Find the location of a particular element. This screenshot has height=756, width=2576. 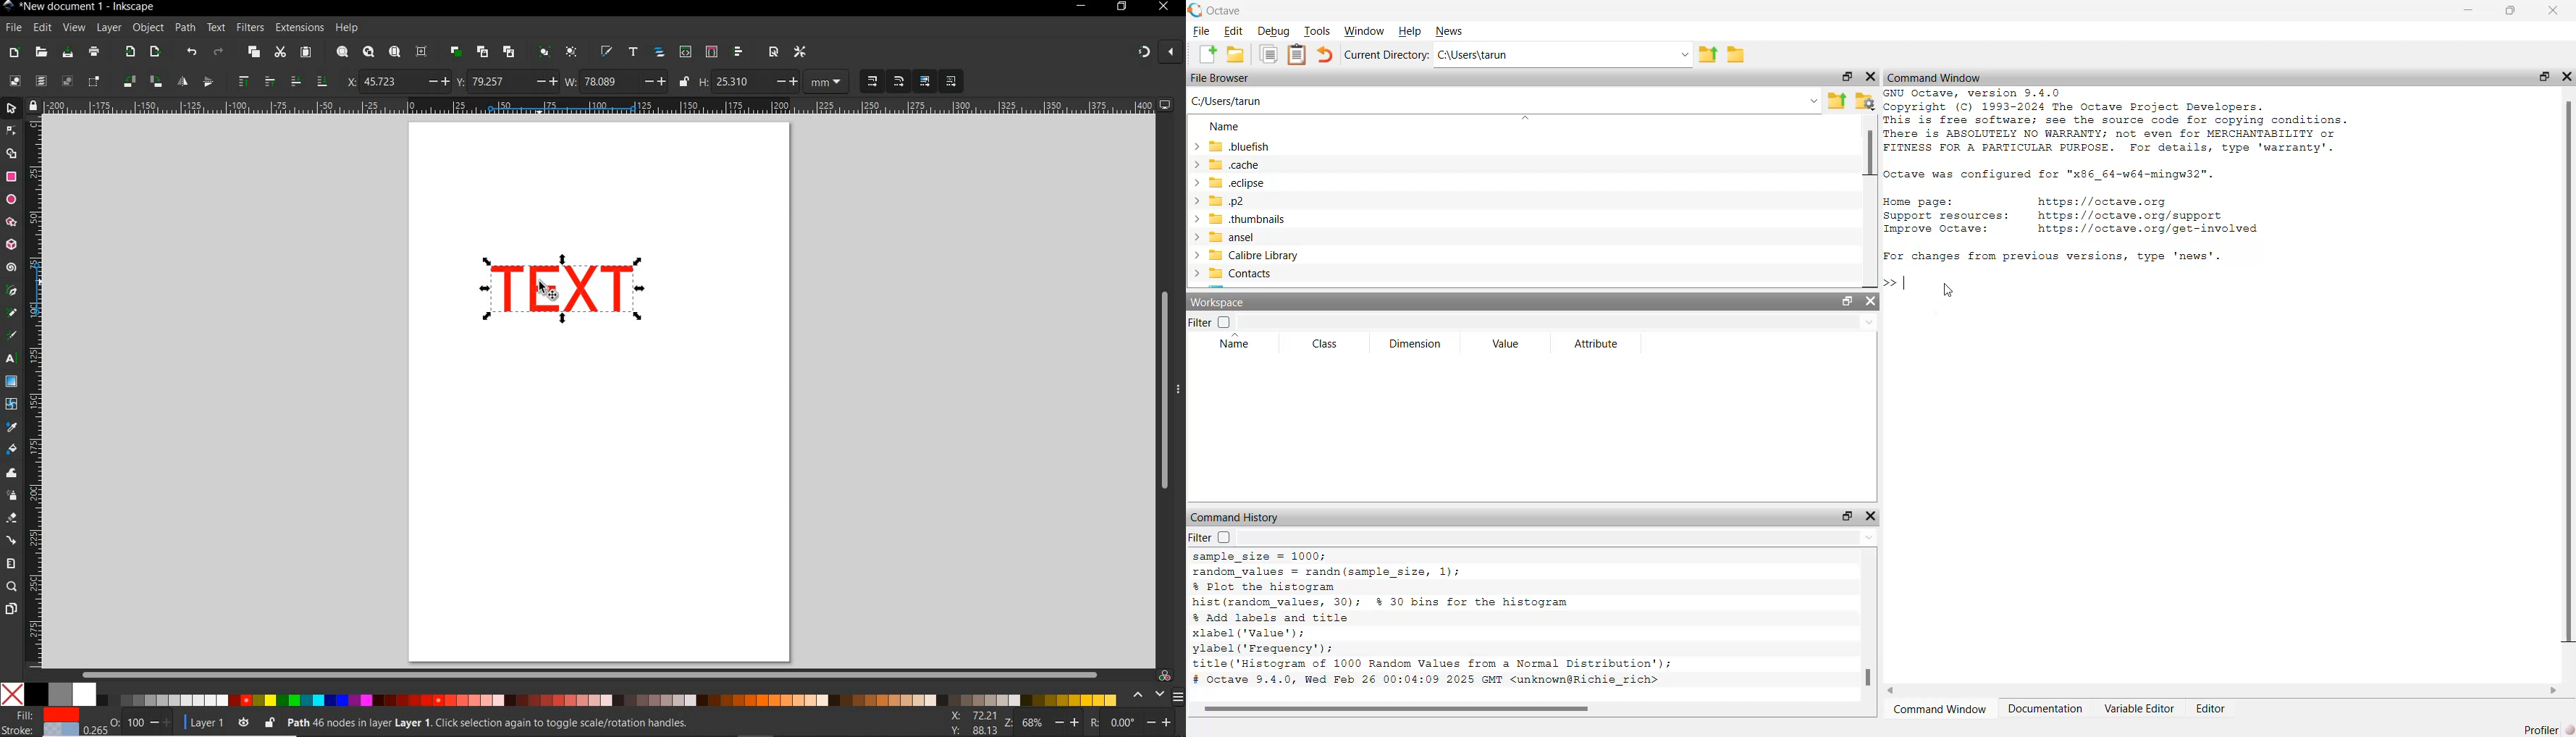

OBJECT ROTATE is located at coordinates (142, 80).